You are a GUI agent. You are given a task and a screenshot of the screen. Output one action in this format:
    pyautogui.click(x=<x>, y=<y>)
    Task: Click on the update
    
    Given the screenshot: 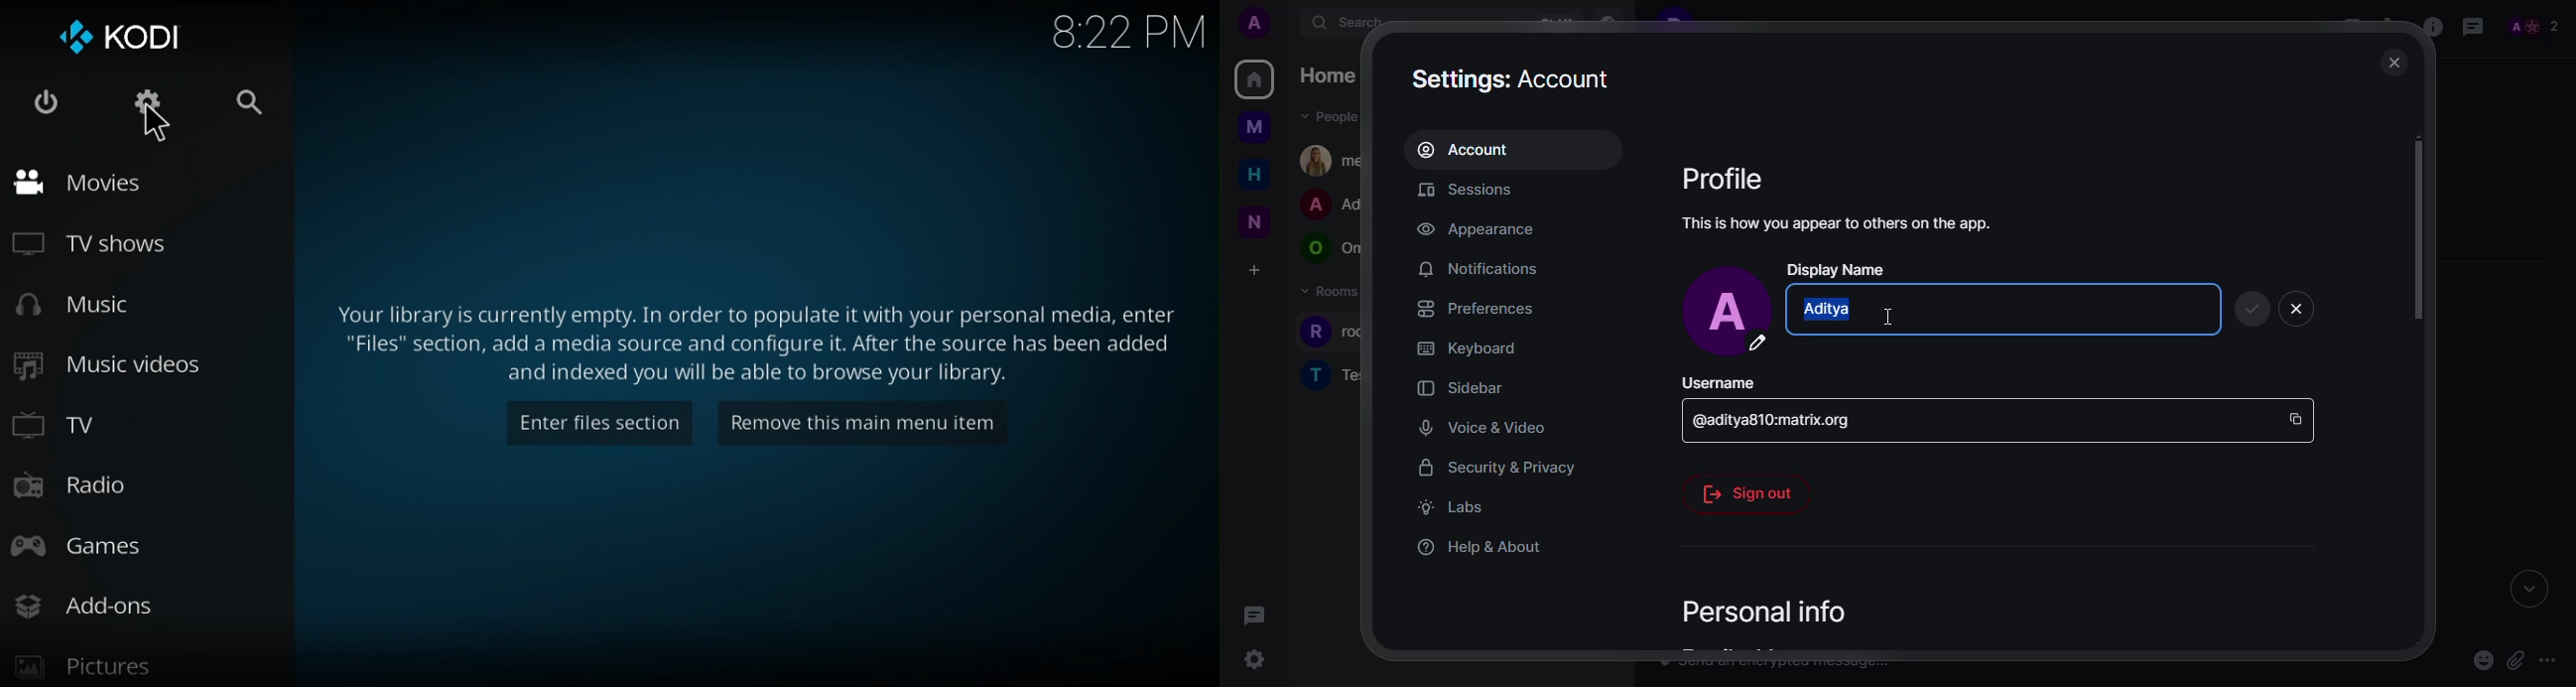 What is the action you would take?
    pyautogui.click(x=2253, y=310)
    